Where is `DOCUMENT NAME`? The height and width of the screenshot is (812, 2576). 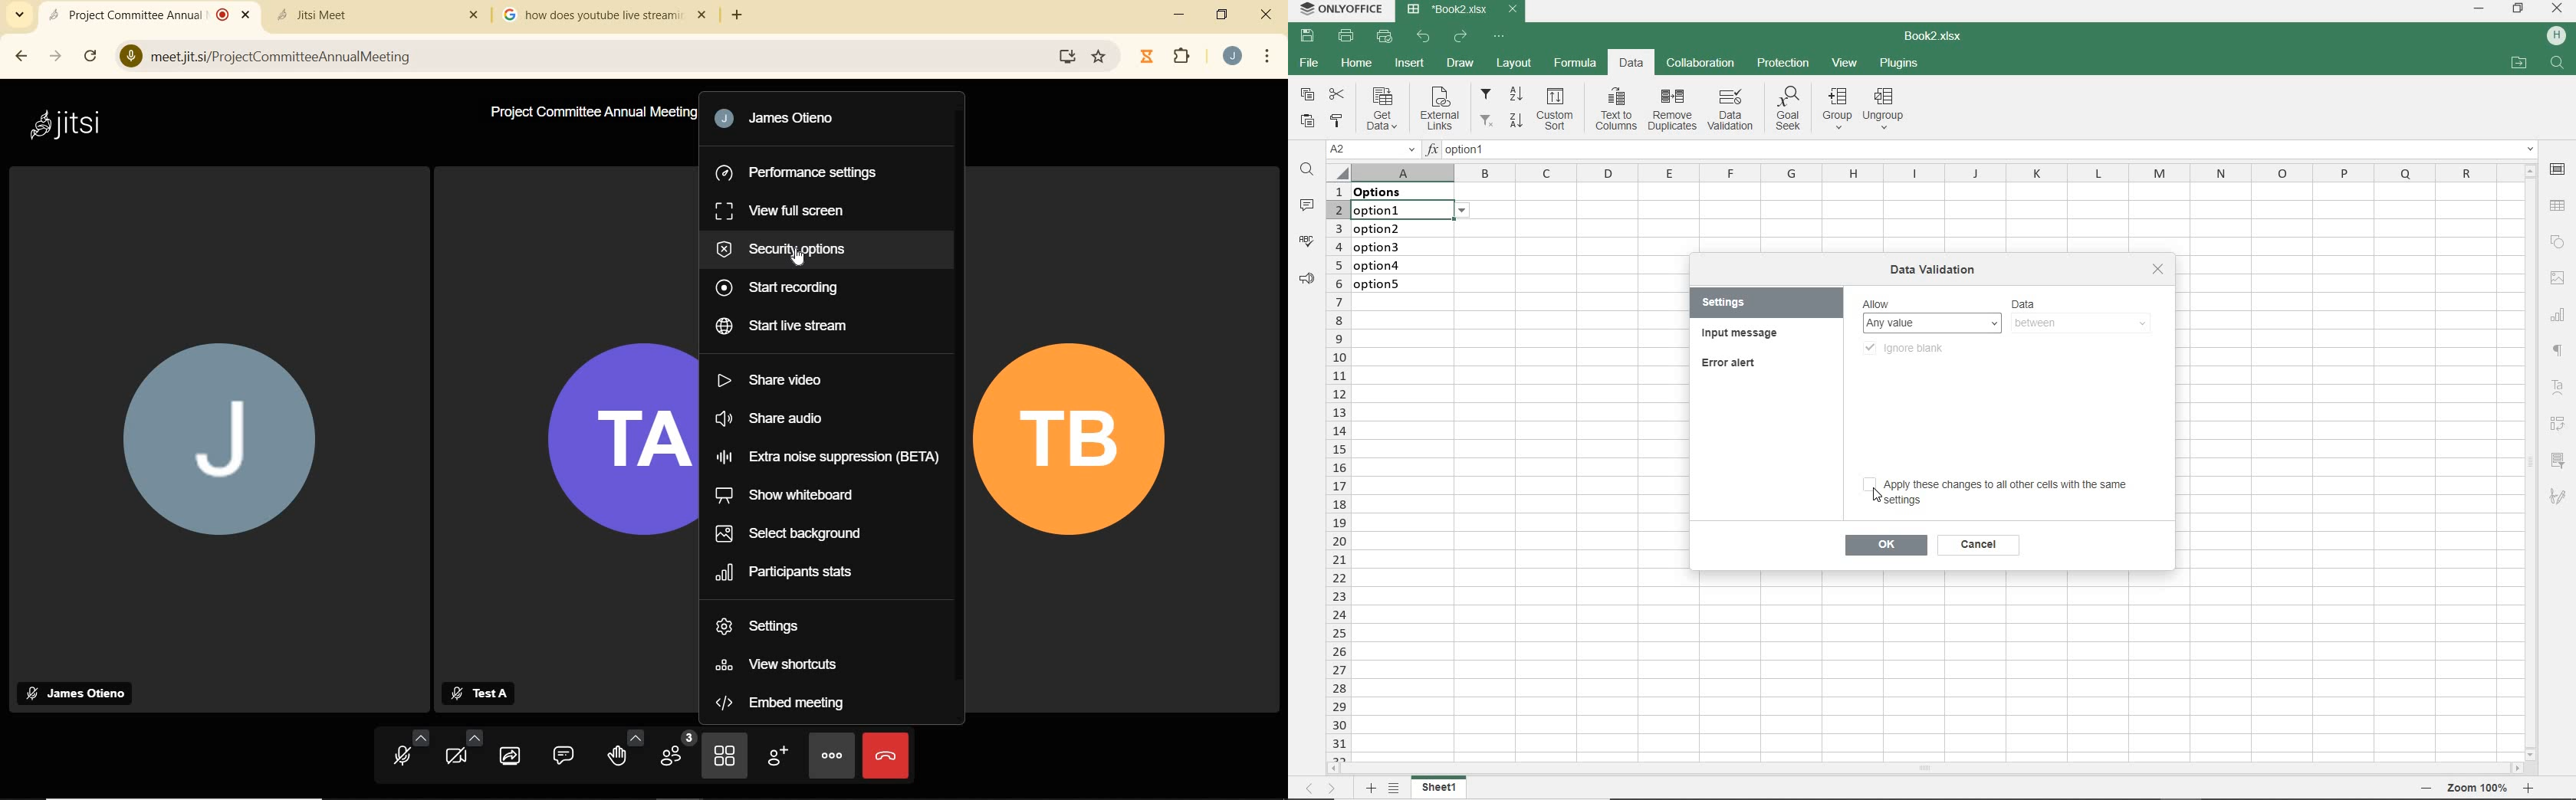 DOCUMENT NAME is located at coordinates (1463, 9).